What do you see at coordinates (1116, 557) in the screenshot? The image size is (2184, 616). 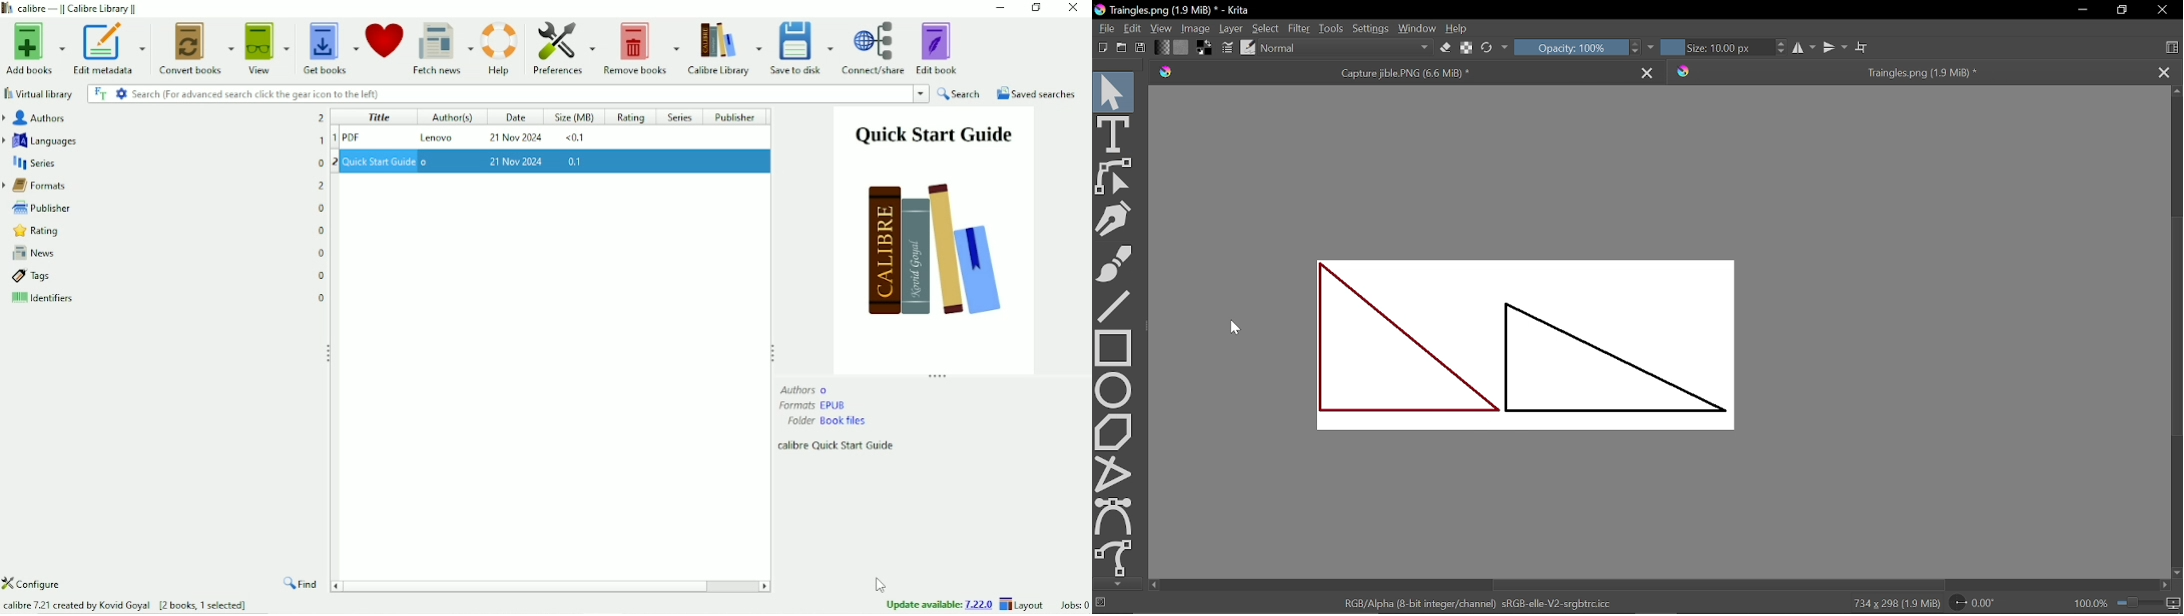 I see `Freehand path tool` at bounding box center [1116, 557].